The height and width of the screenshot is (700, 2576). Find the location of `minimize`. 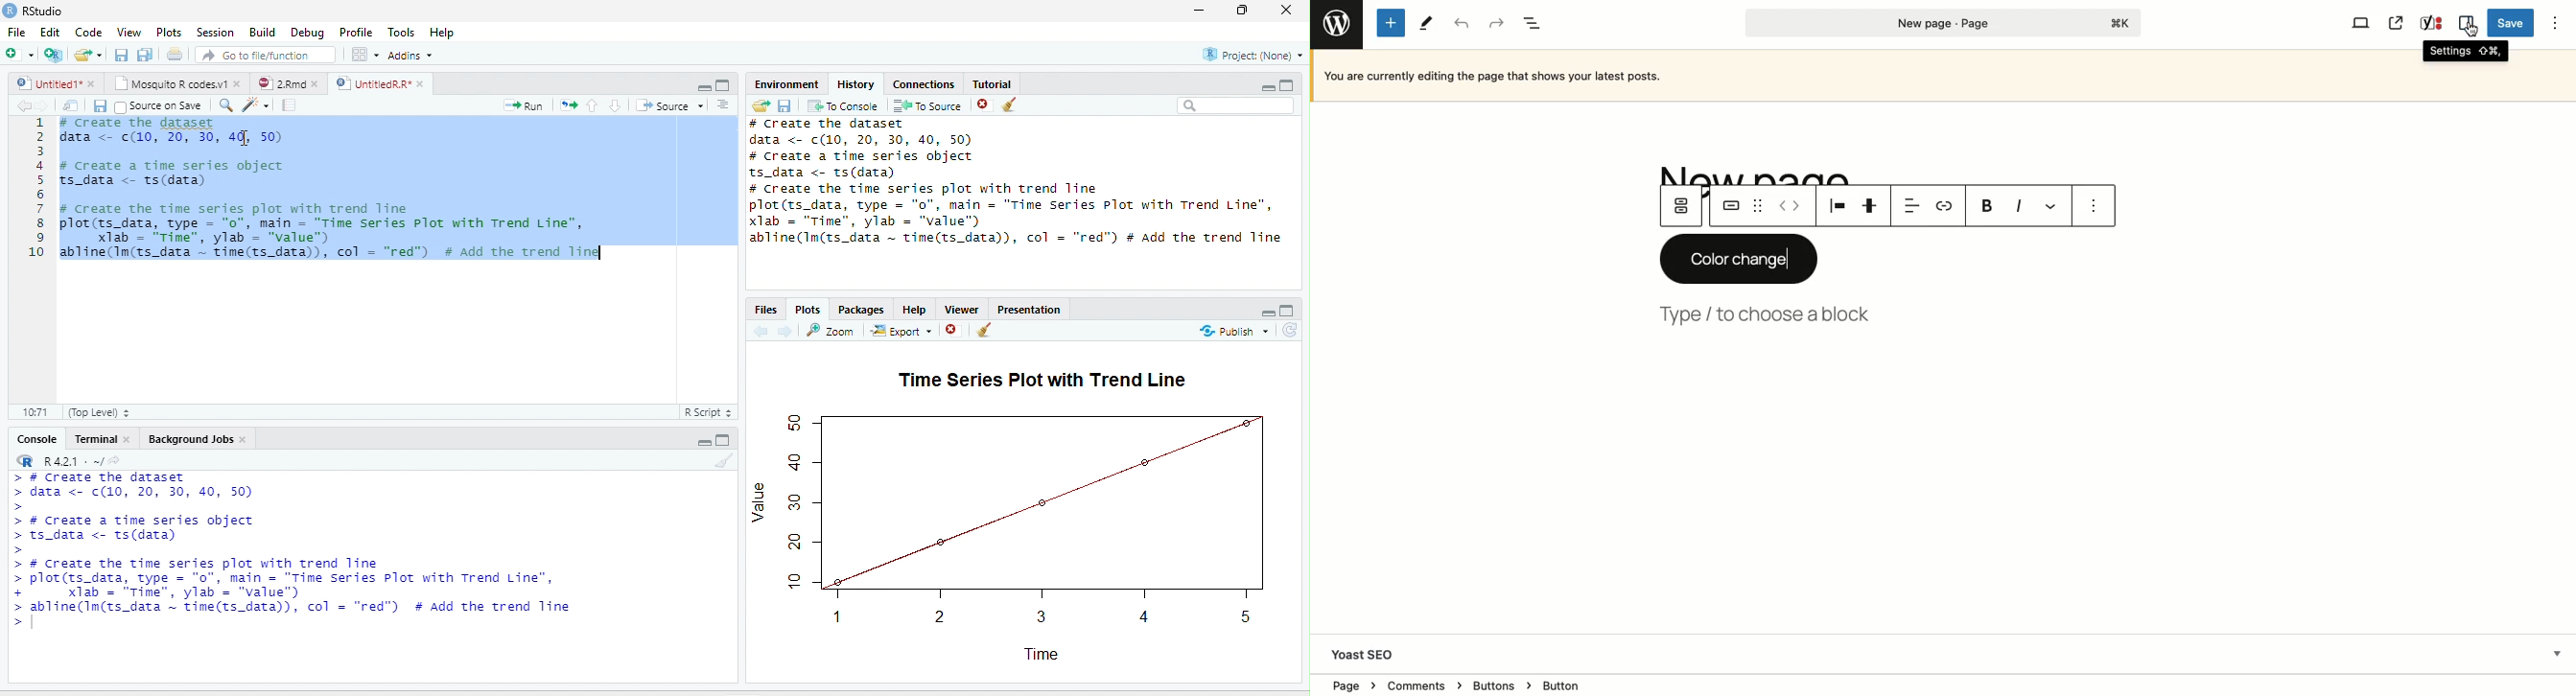

minimize is located at coordinates (1199, 11).